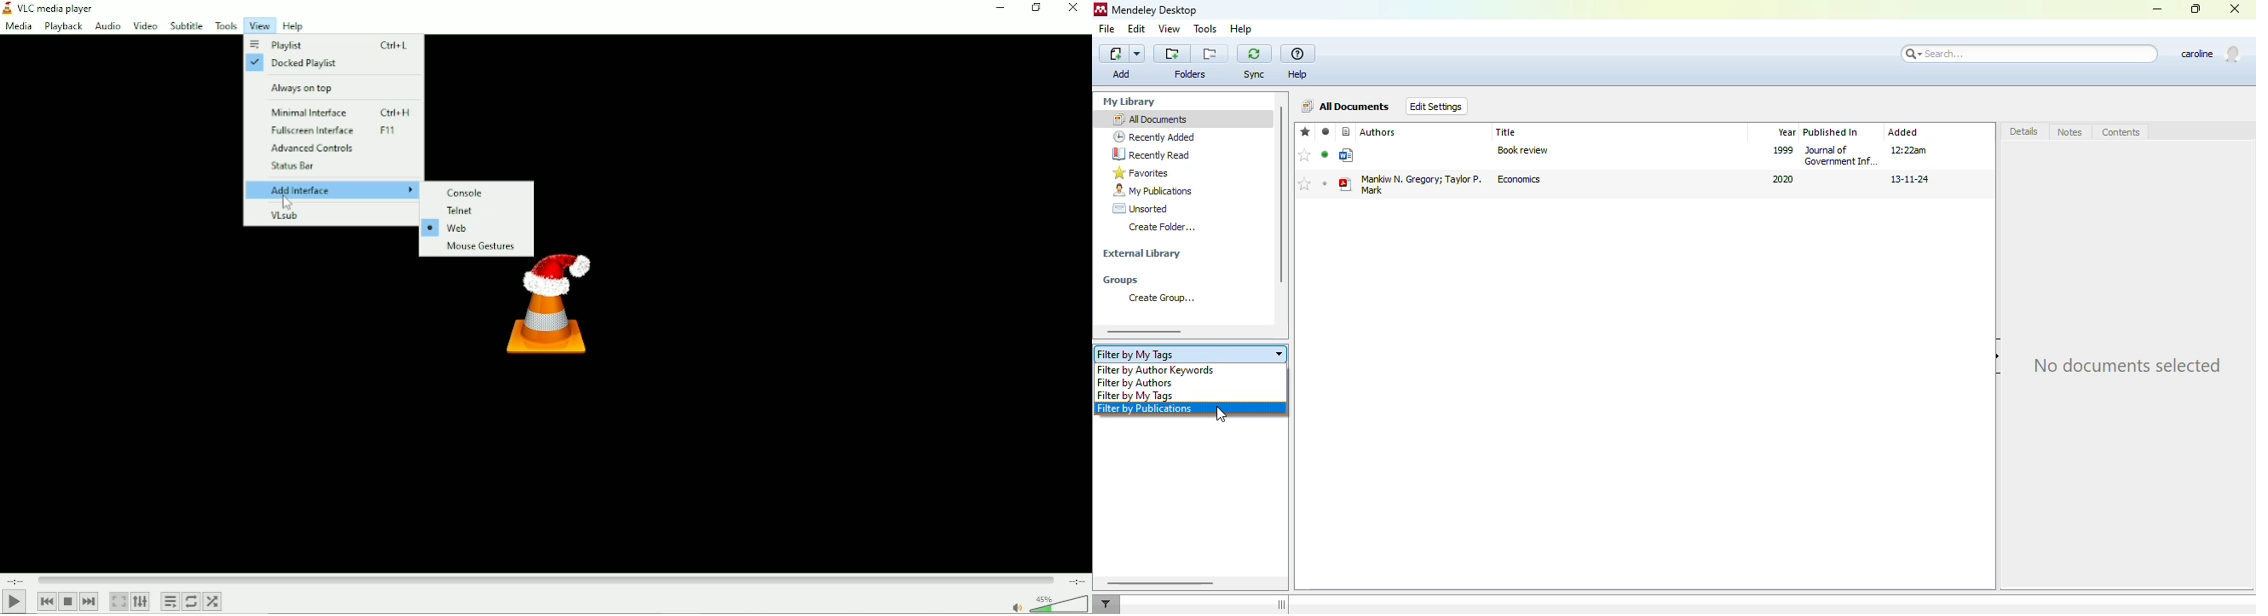  What do you see at coordinates (1222, 414) in the screenshot?
I see `cursor` at bounding box center [1222, 414].